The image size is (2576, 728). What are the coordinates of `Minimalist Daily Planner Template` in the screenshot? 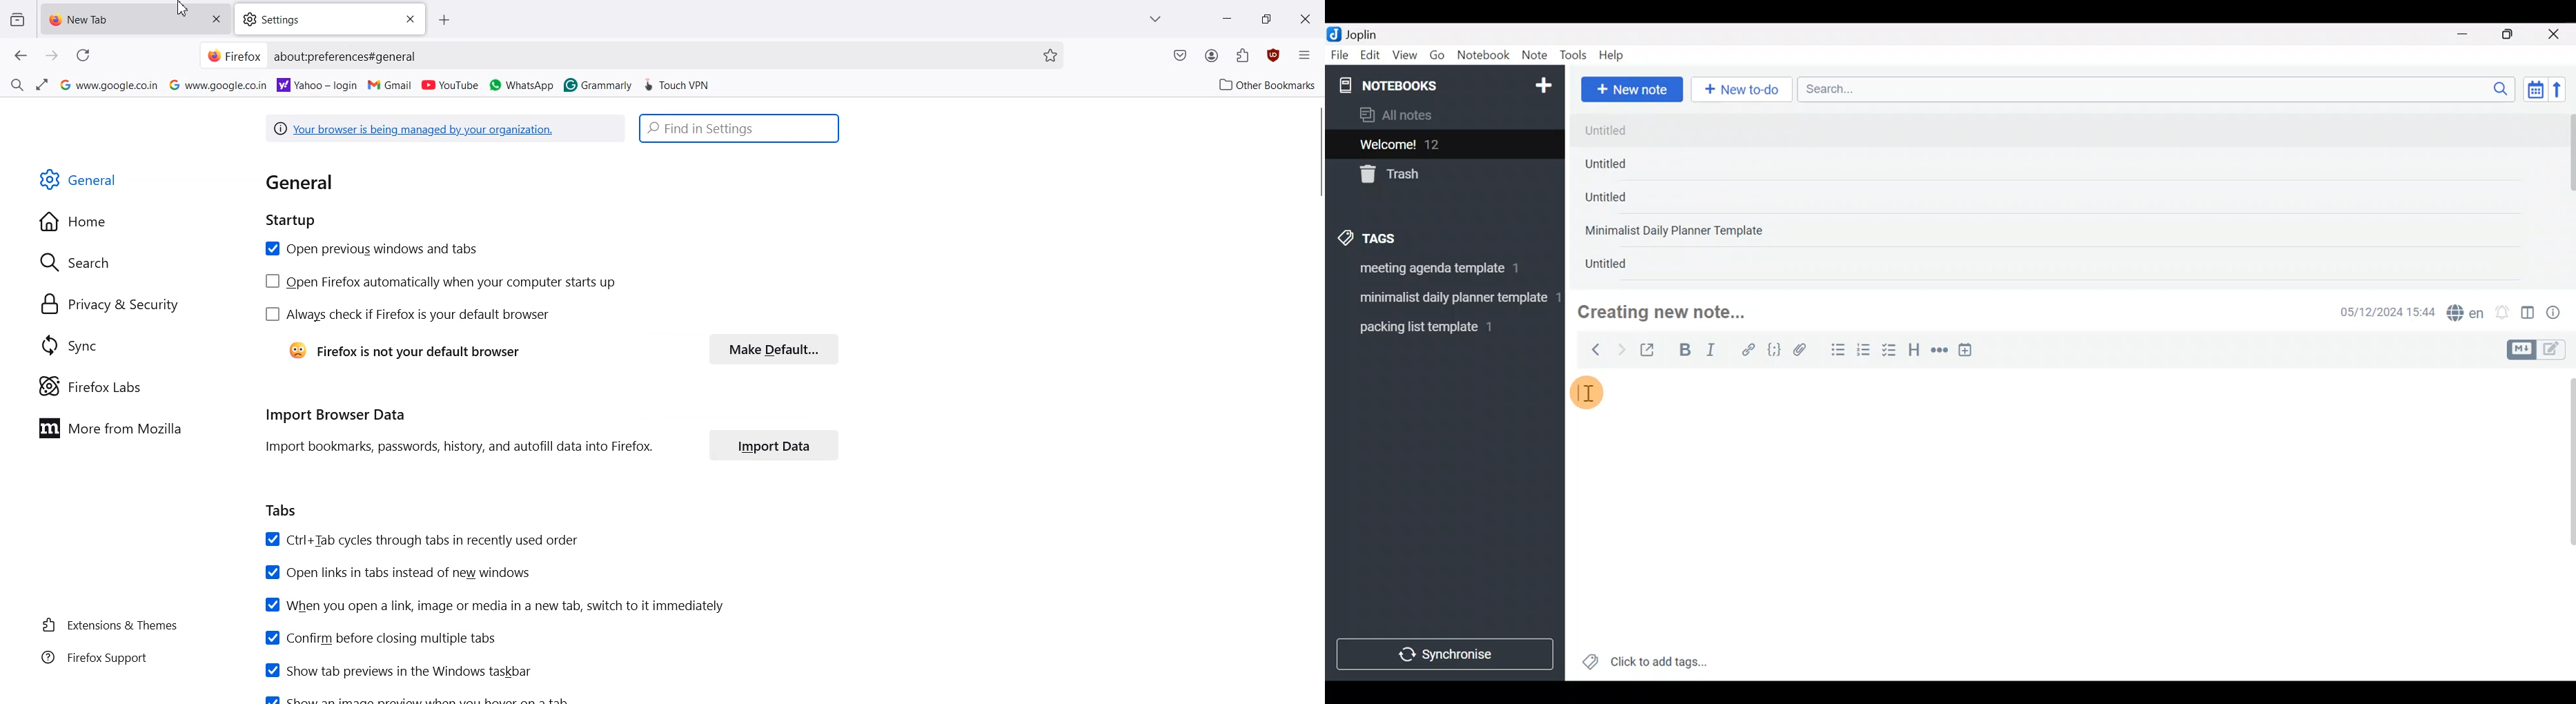 It's located at (1678, 232).